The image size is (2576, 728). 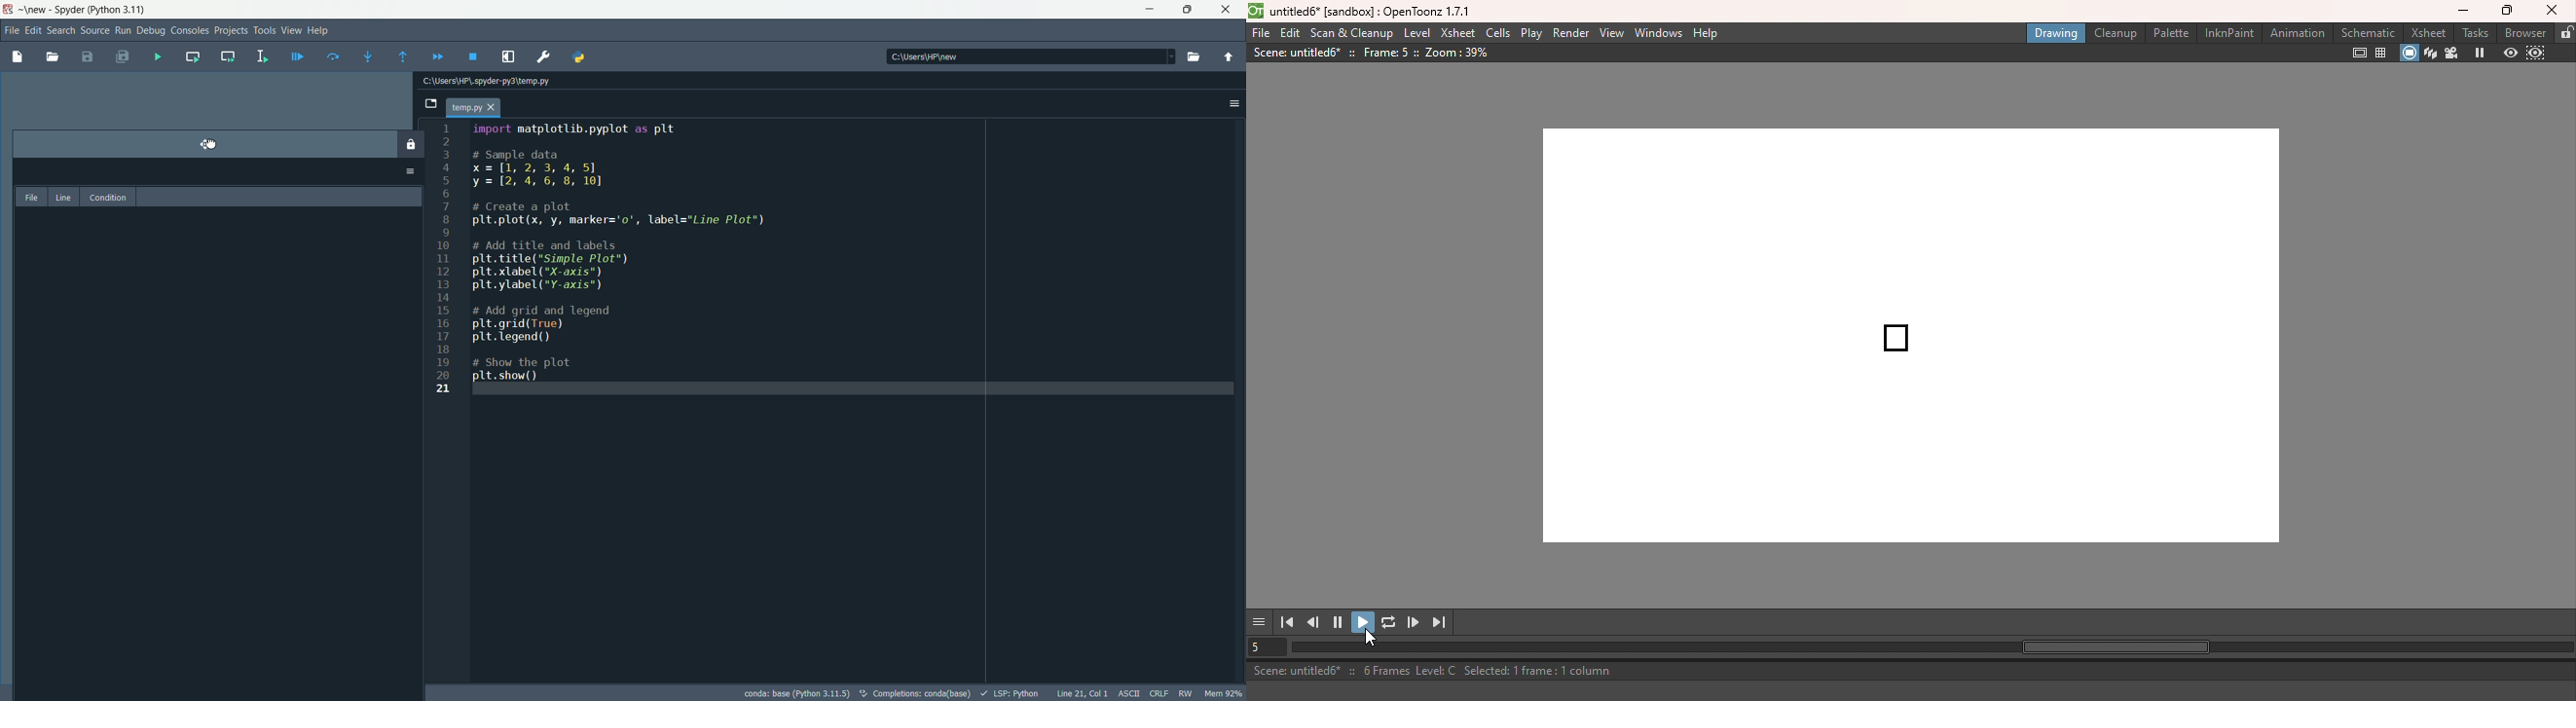 What do you see at coordinates (10, 29) in the screenshot?
I see `file menu` at bounding box center [10, 29].